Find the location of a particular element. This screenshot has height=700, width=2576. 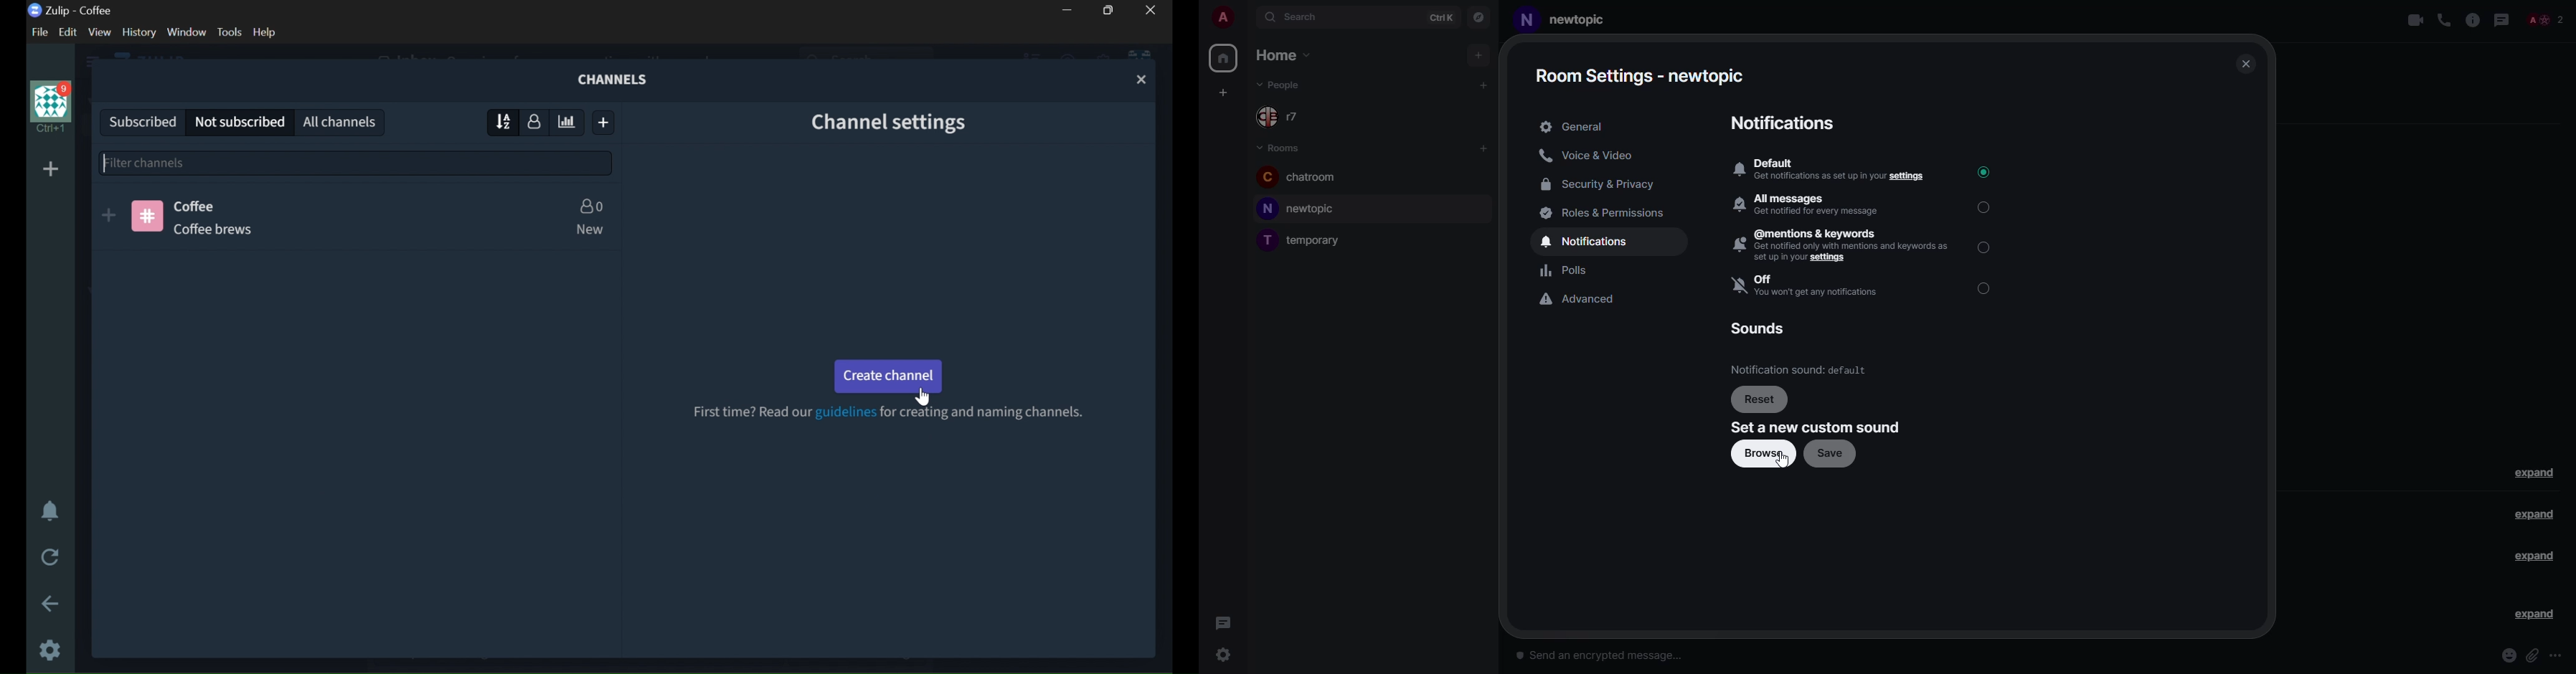

SUBSCRIBE TO CHANNEL is located at coordinates (109, 215).